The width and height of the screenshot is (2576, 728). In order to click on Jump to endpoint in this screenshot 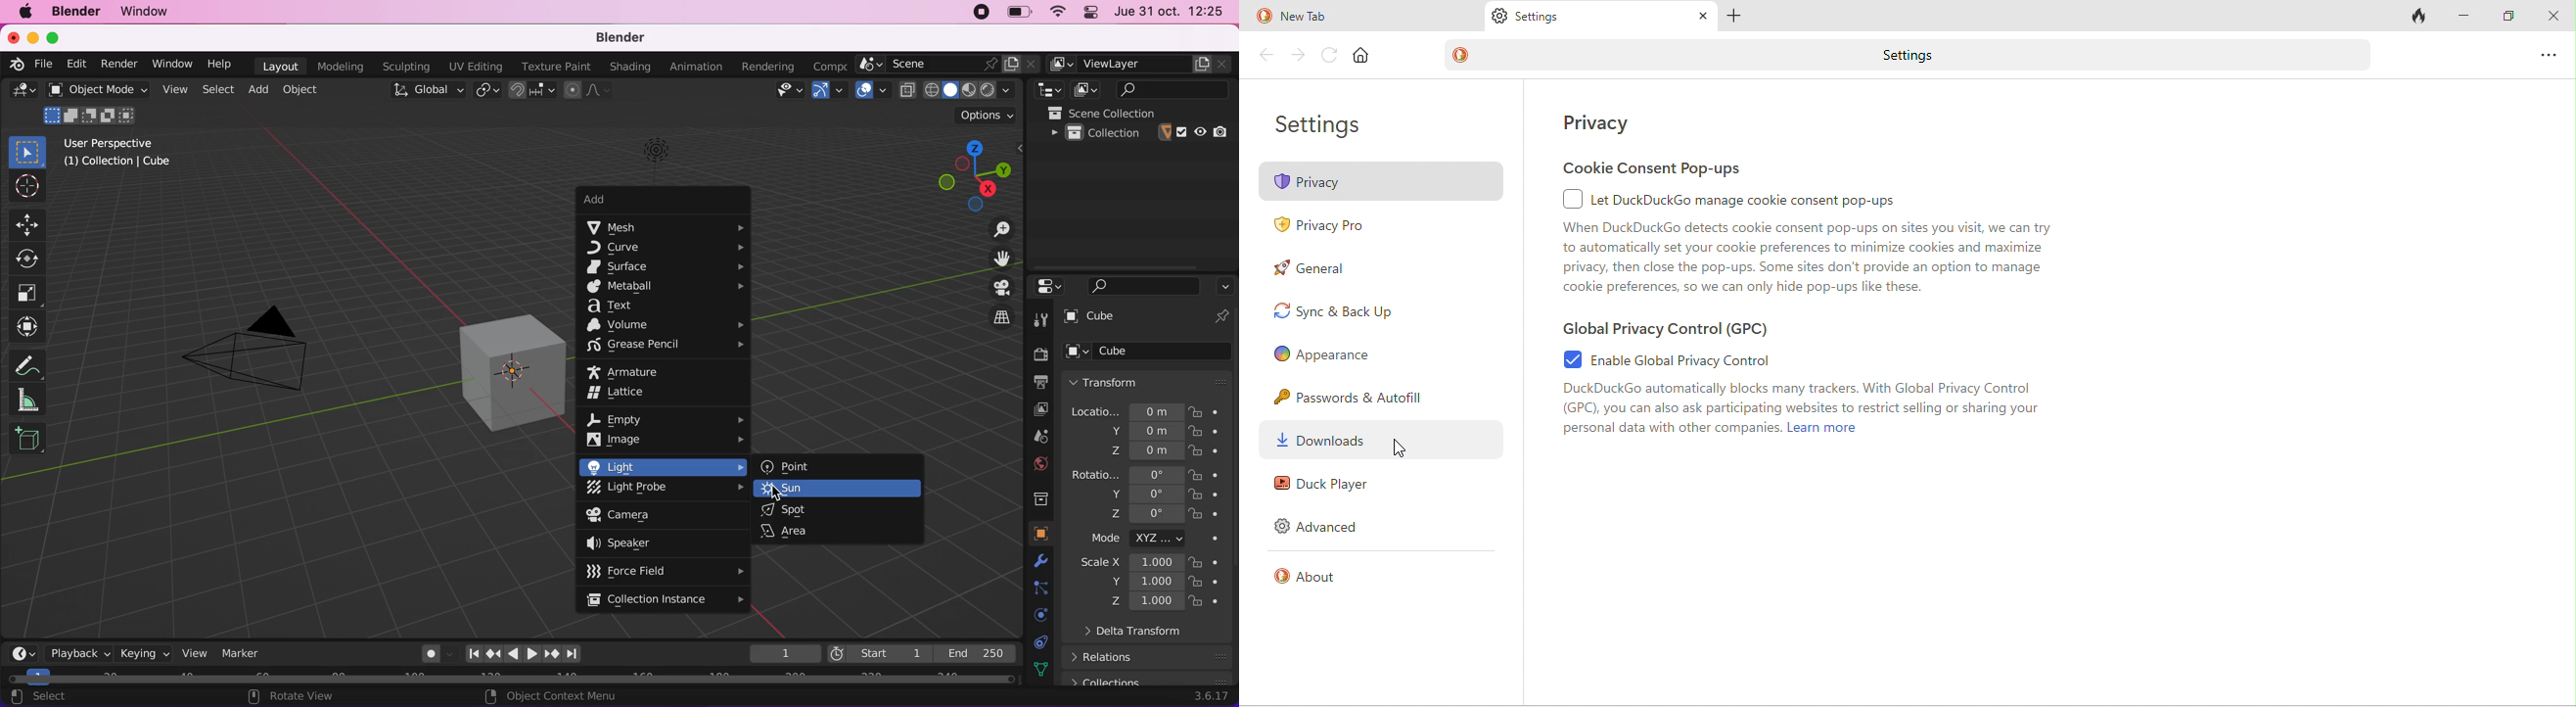, I will do `click(474, 653)`.